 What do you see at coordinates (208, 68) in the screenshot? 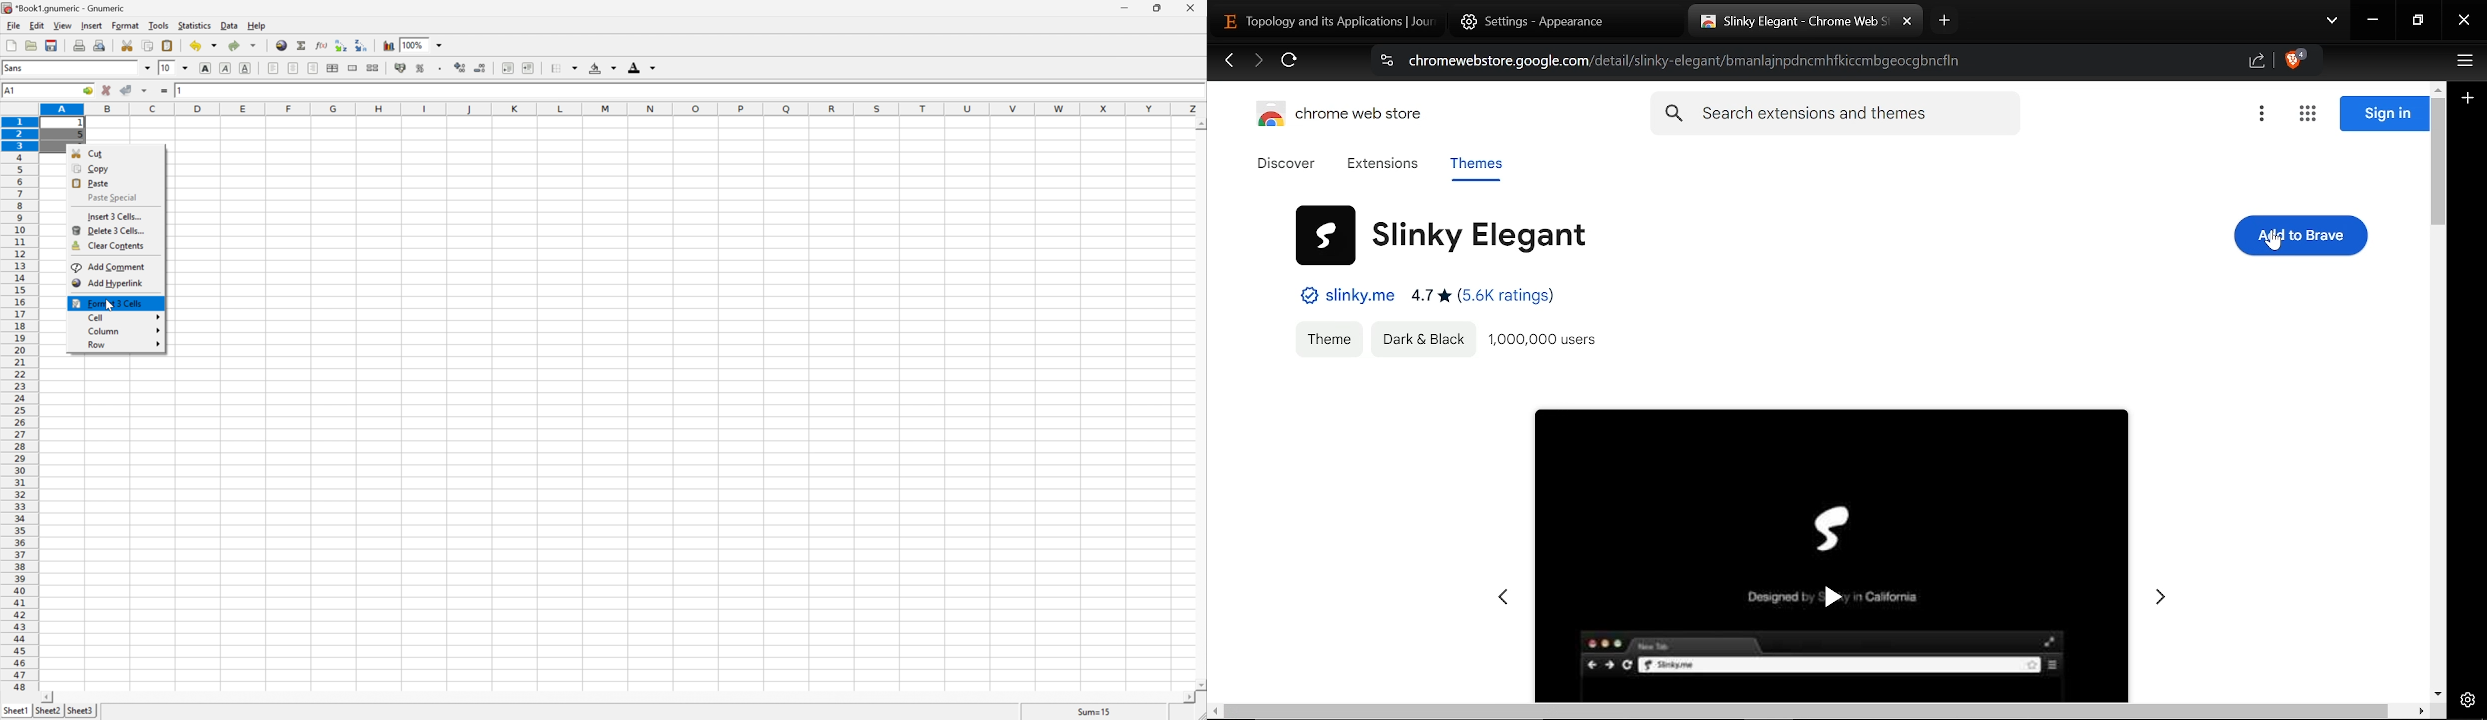
I see `bold` at bounding box center [208, 68].